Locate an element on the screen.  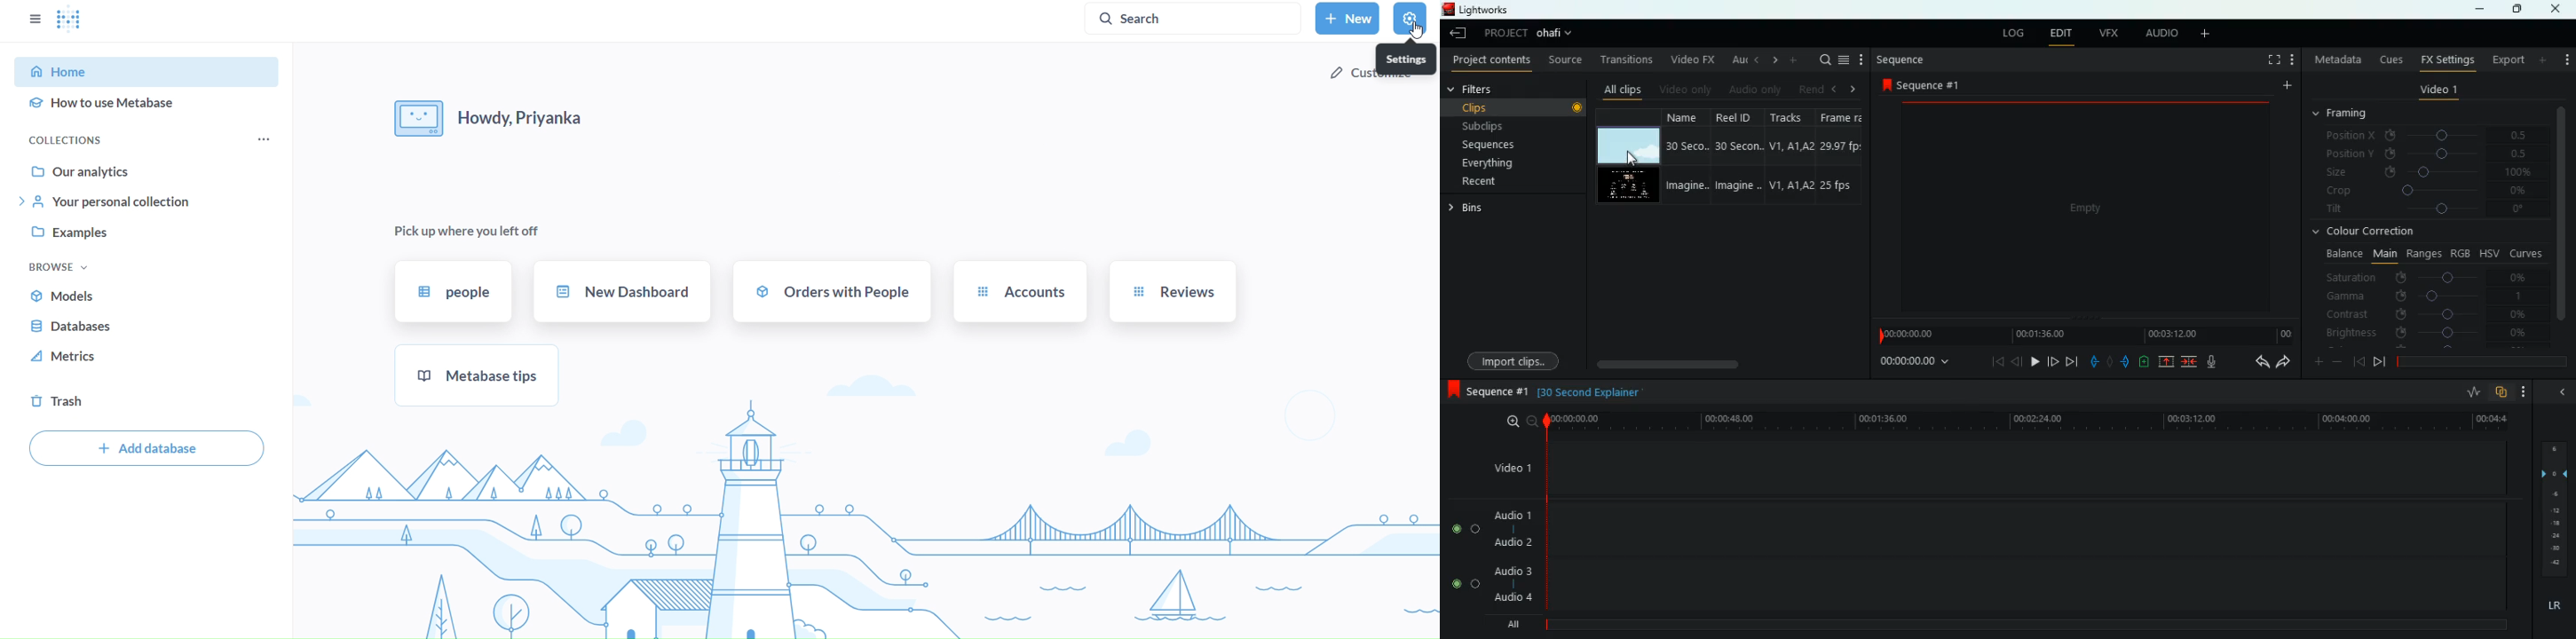
video only is located at coordinates (1684, 88).